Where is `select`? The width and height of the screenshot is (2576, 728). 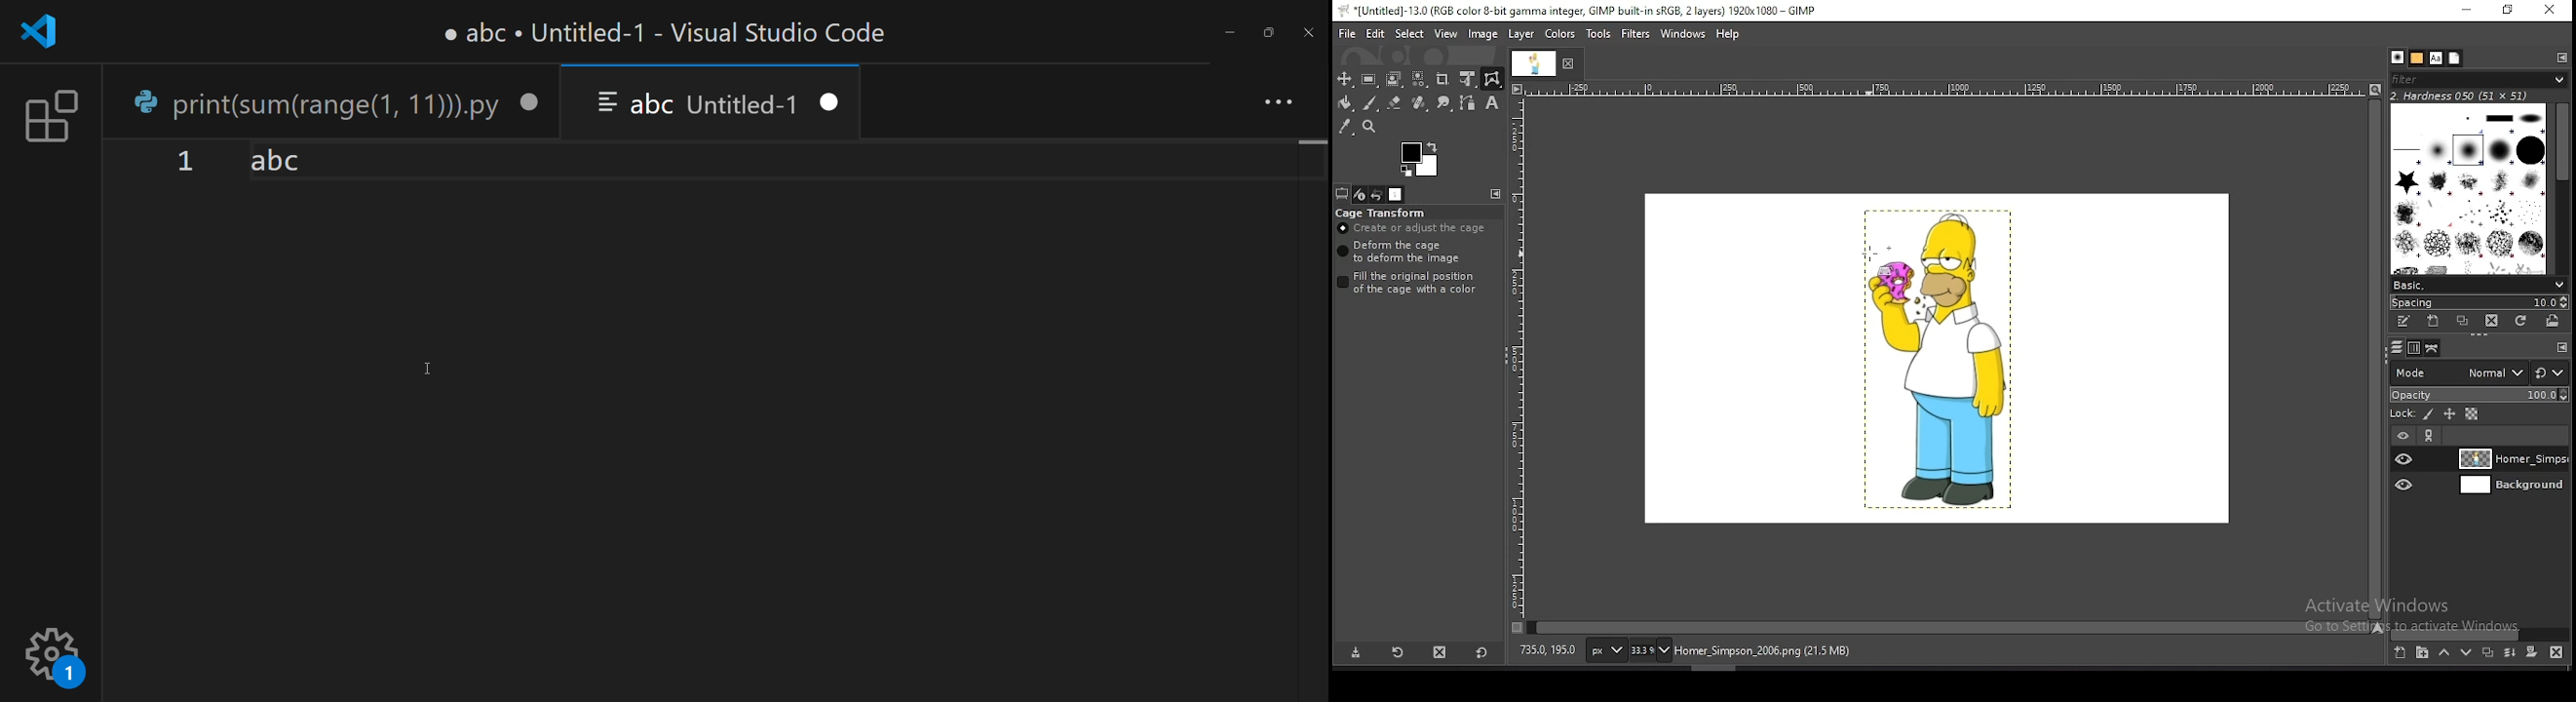
select is located at coordinates (1409, 33).